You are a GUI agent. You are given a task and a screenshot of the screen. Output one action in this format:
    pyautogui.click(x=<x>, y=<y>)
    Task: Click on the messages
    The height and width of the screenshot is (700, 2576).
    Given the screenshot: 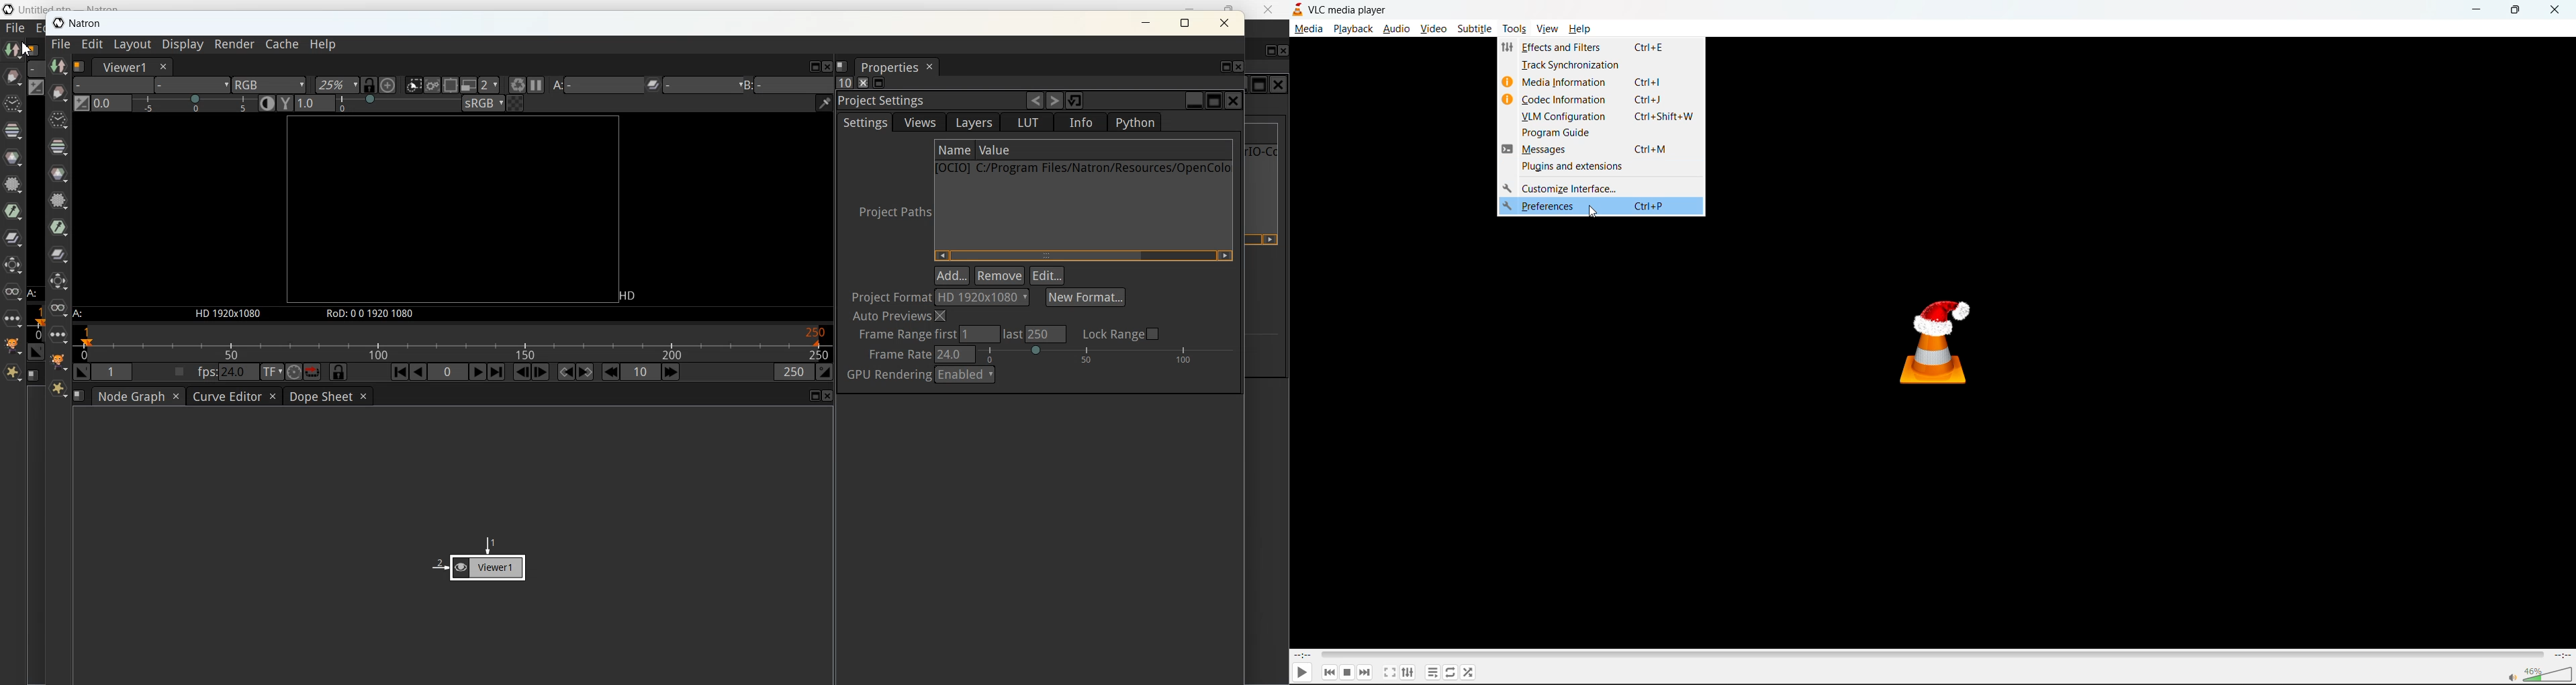 What is the action you would take?
    pyautogui.click(x=1546, y=150)
    